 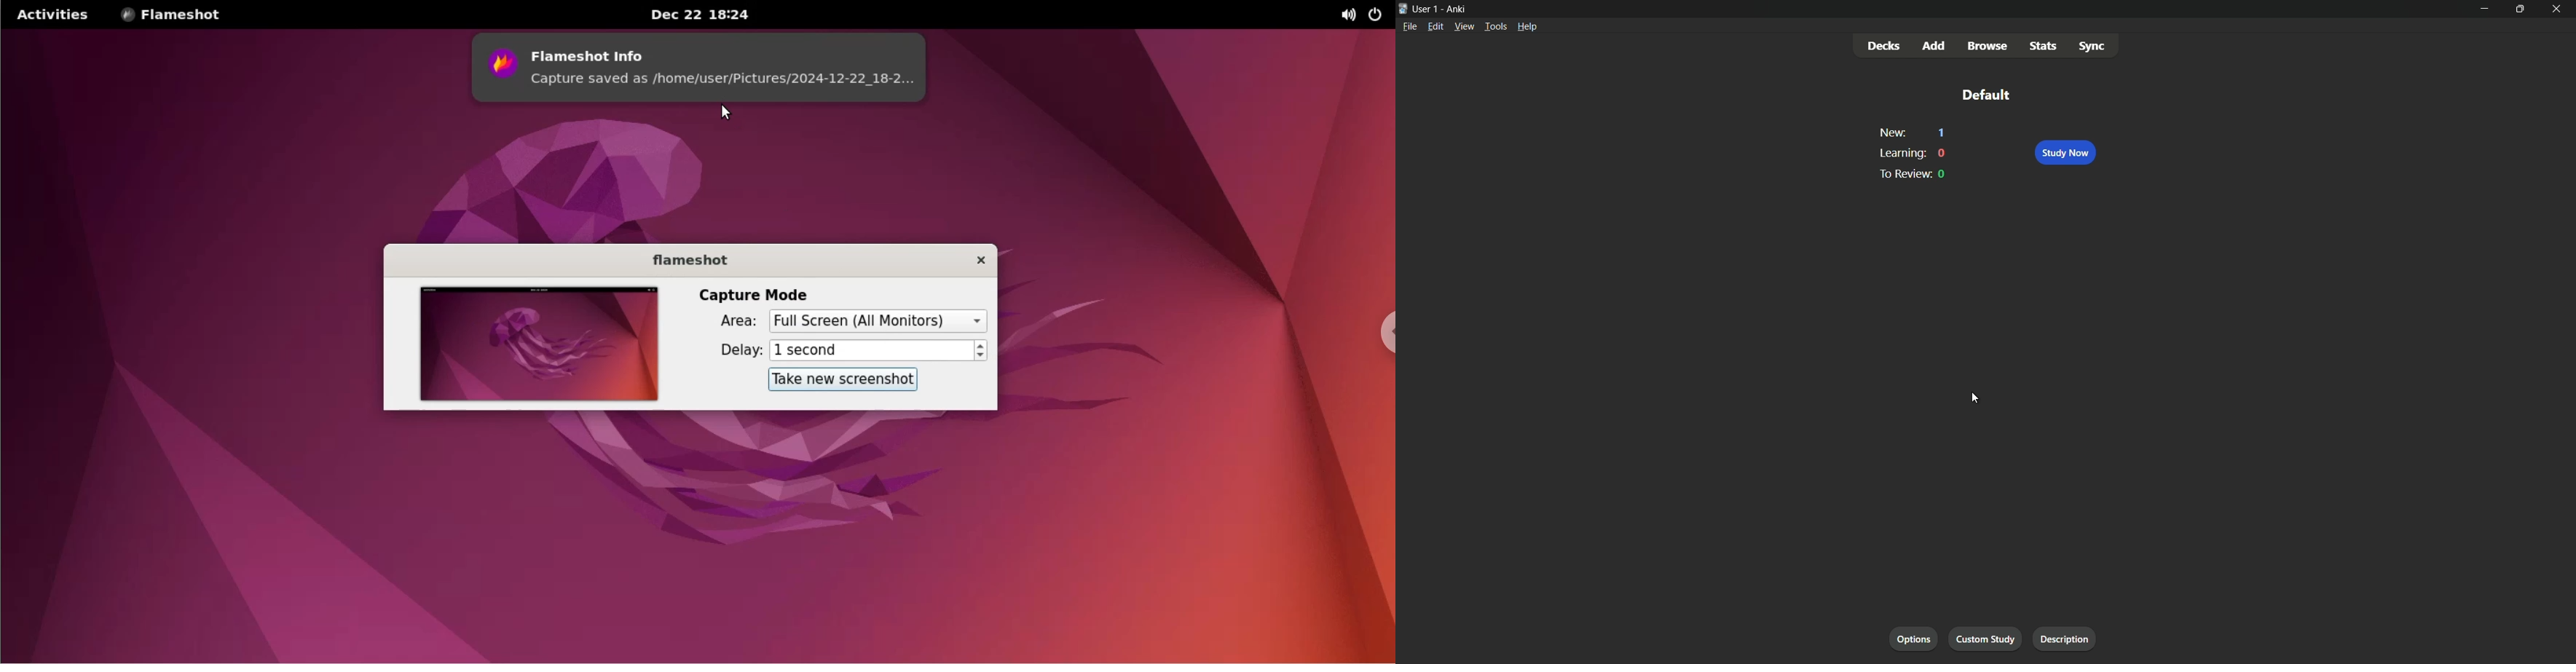 I want to click on minimize, so click(x=2485, y=8).